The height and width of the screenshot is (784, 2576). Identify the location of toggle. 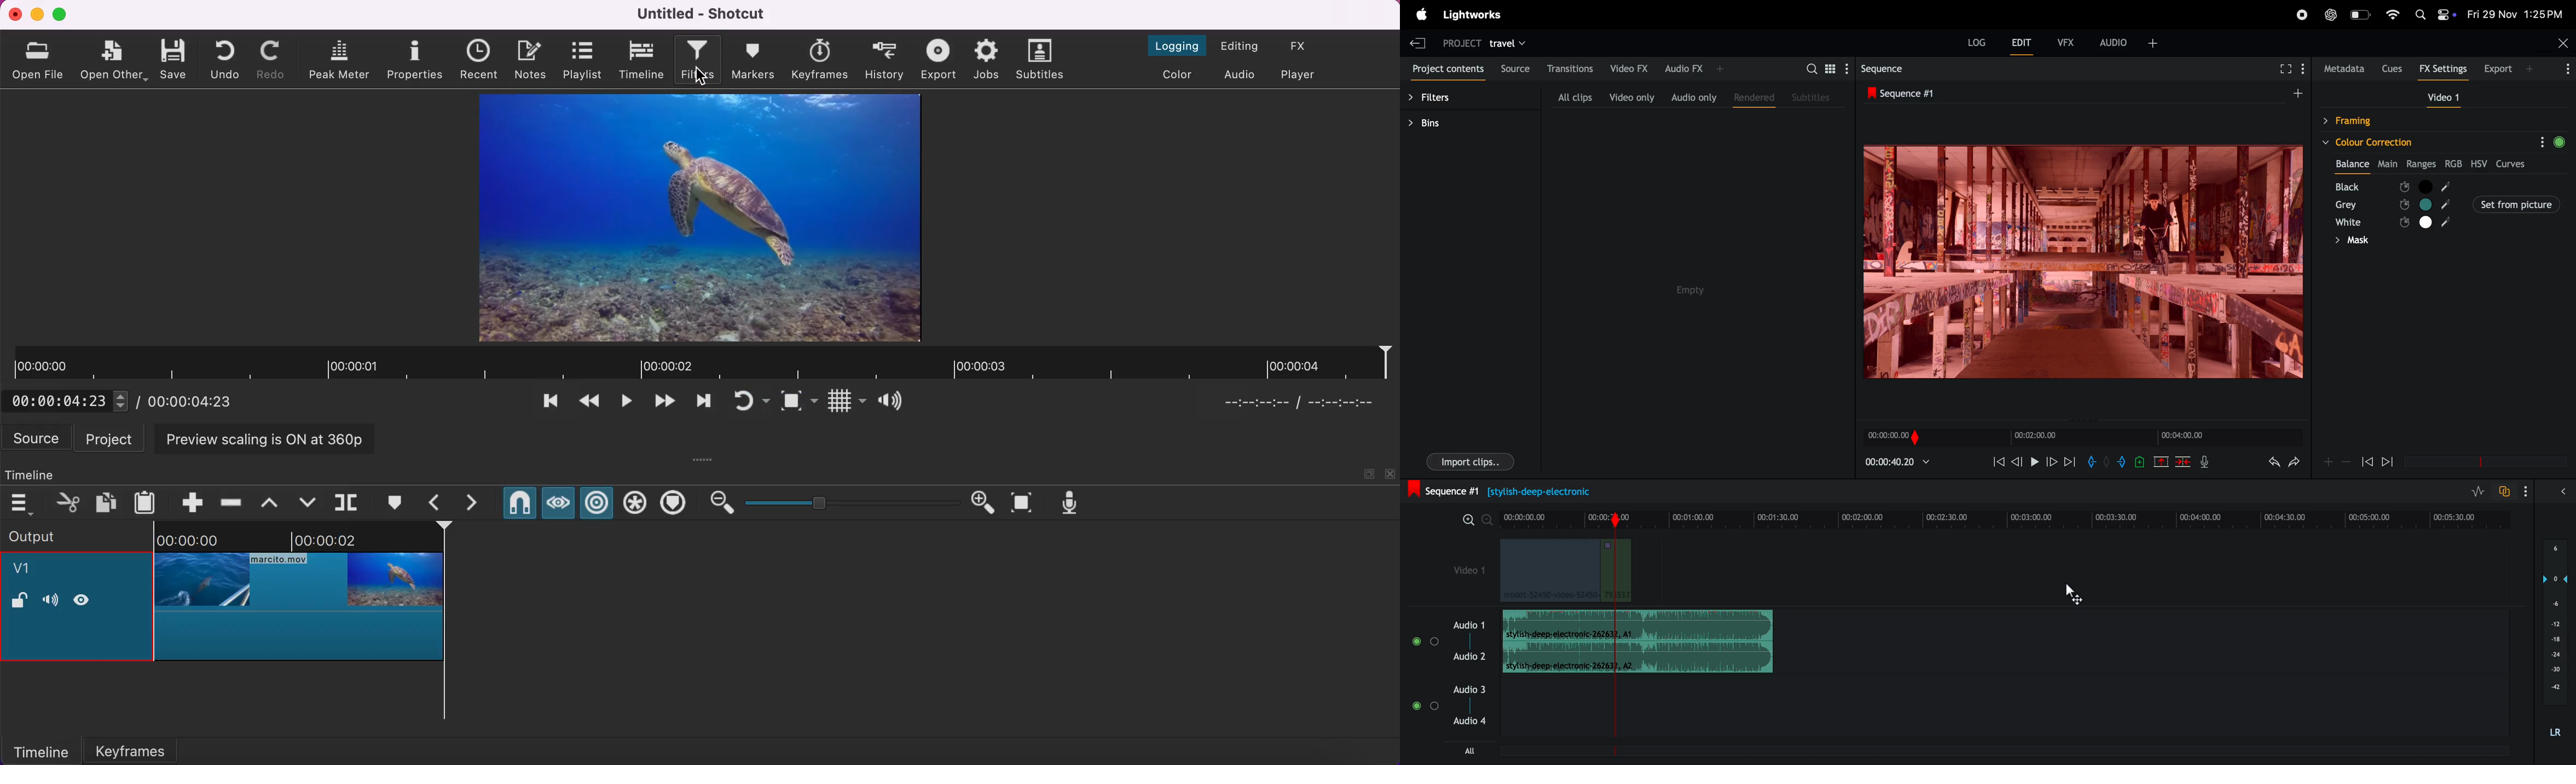
(1416, 706).